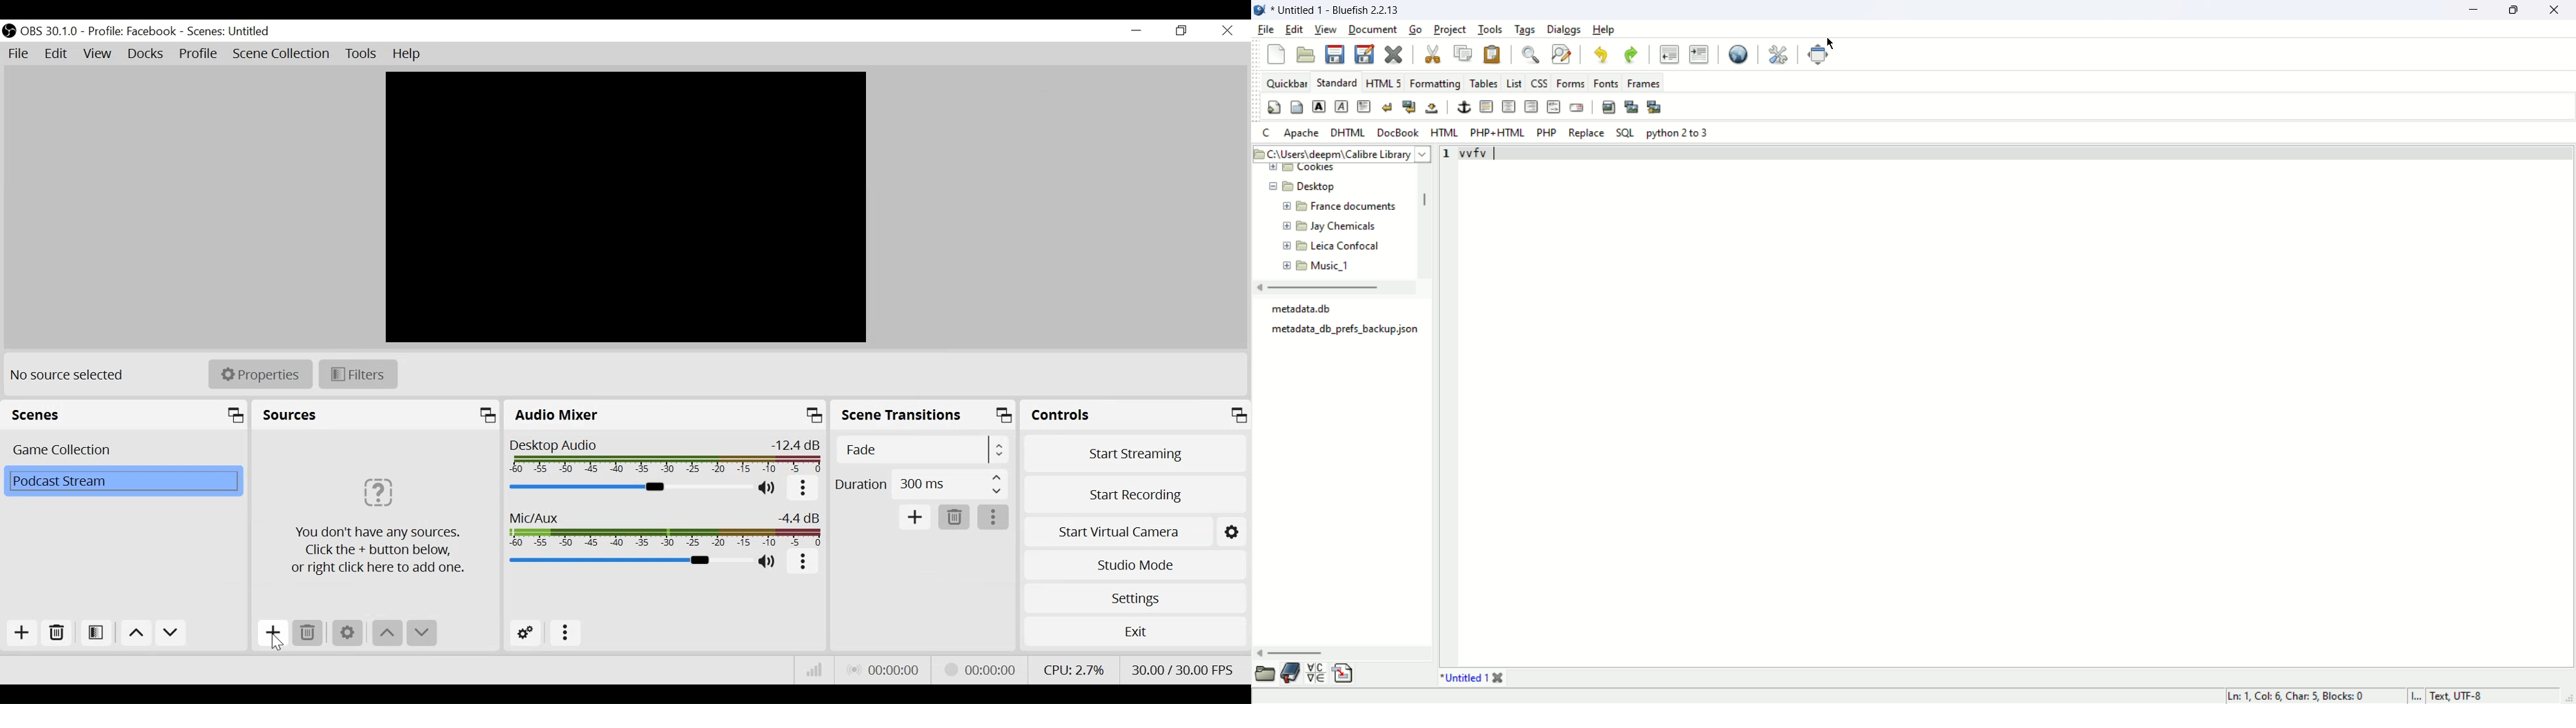 This screenshot has height=728, width=2576. Describe the element at coordinates (1831, 42) in the screenshot. I see `cursor` at that location.